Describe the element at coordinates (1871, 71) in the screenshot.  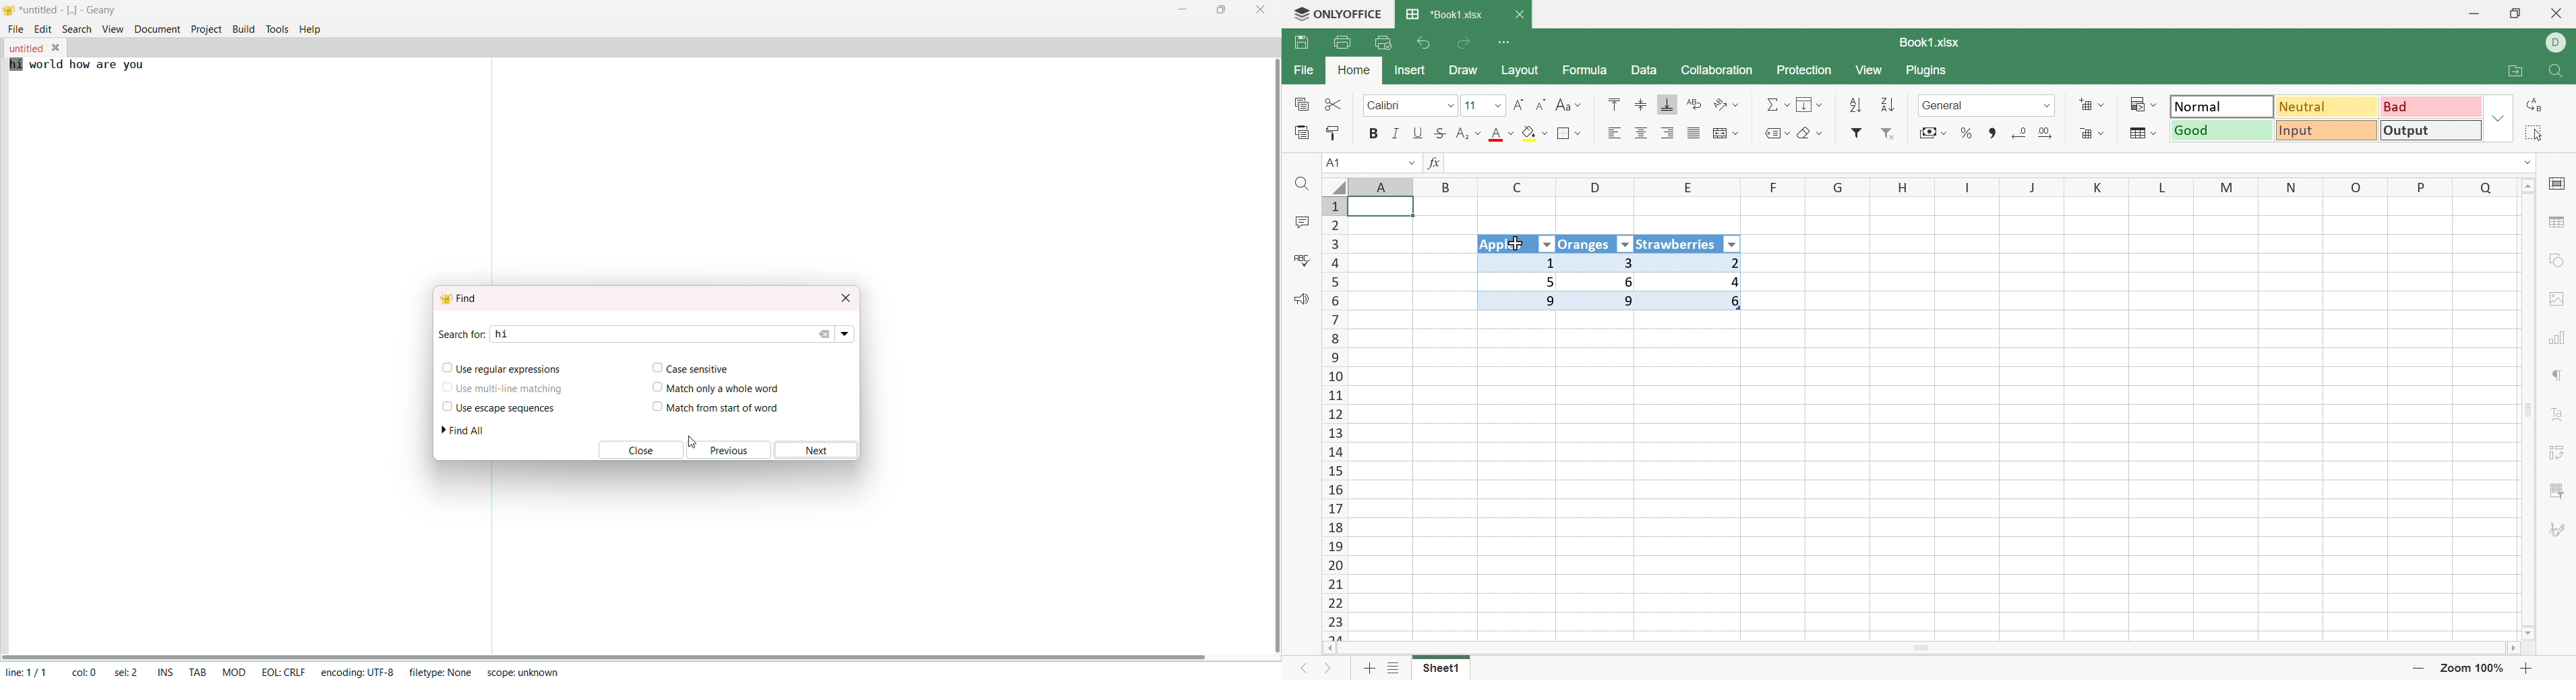
I see `View` at that location.